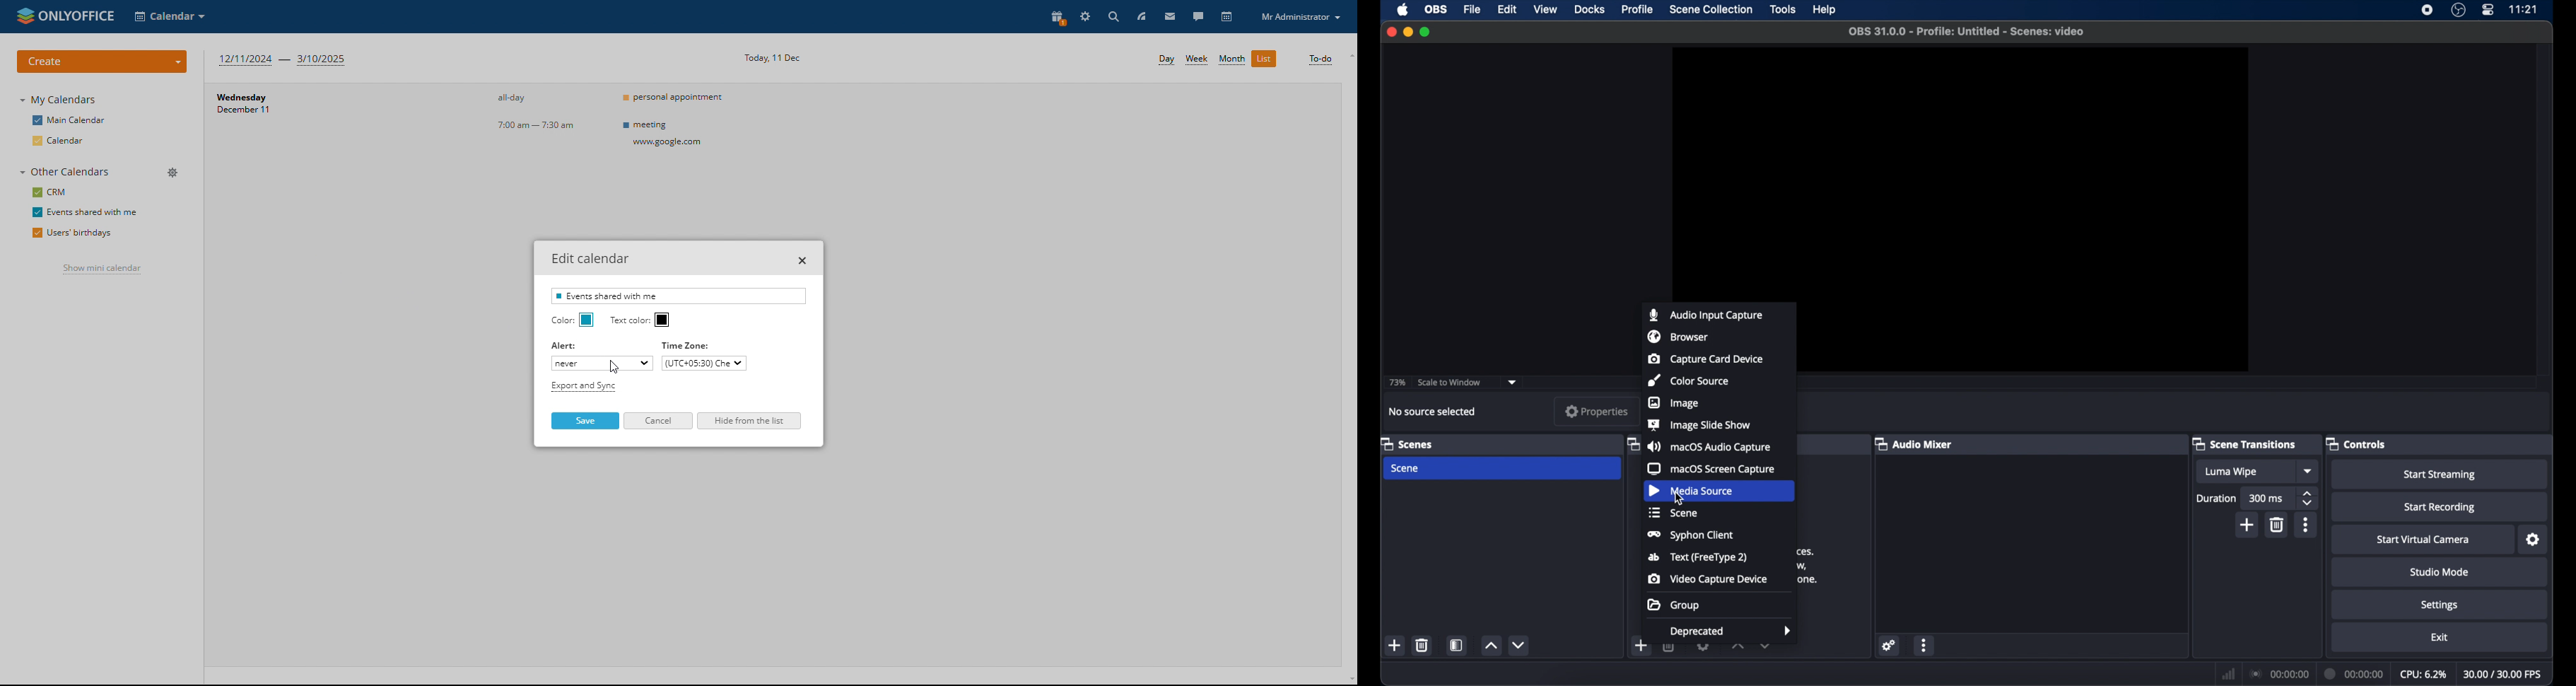  What do you see at coordinates (1407, 443) in the screenshot?
I see `scenes` at bounding box center [1407, 443].